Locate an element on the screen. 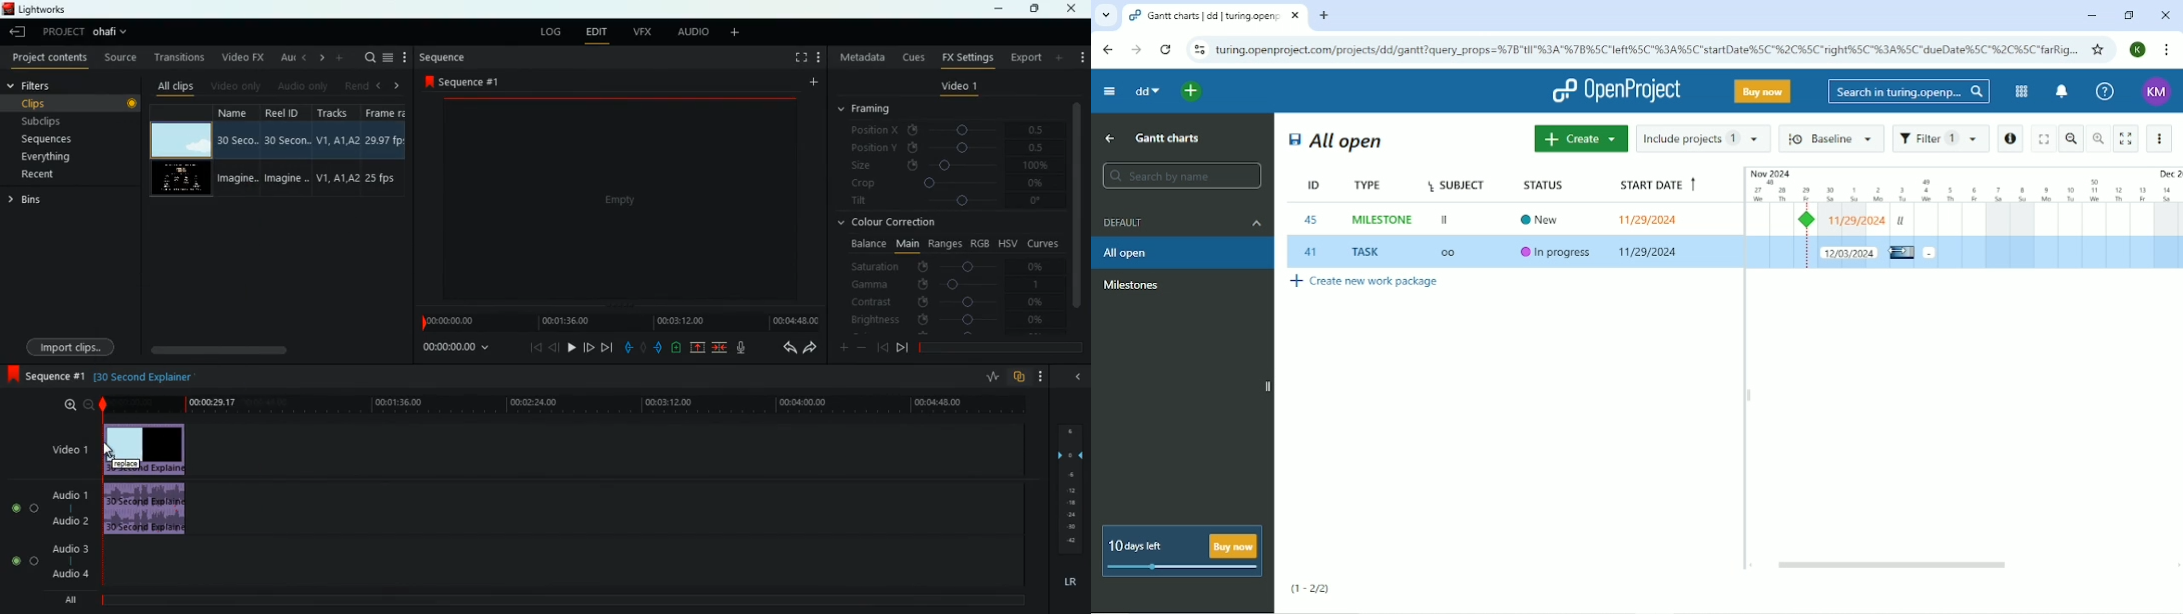 The image size is (2184, 616). 30 Secon.. is located at coordinates (289, 138).